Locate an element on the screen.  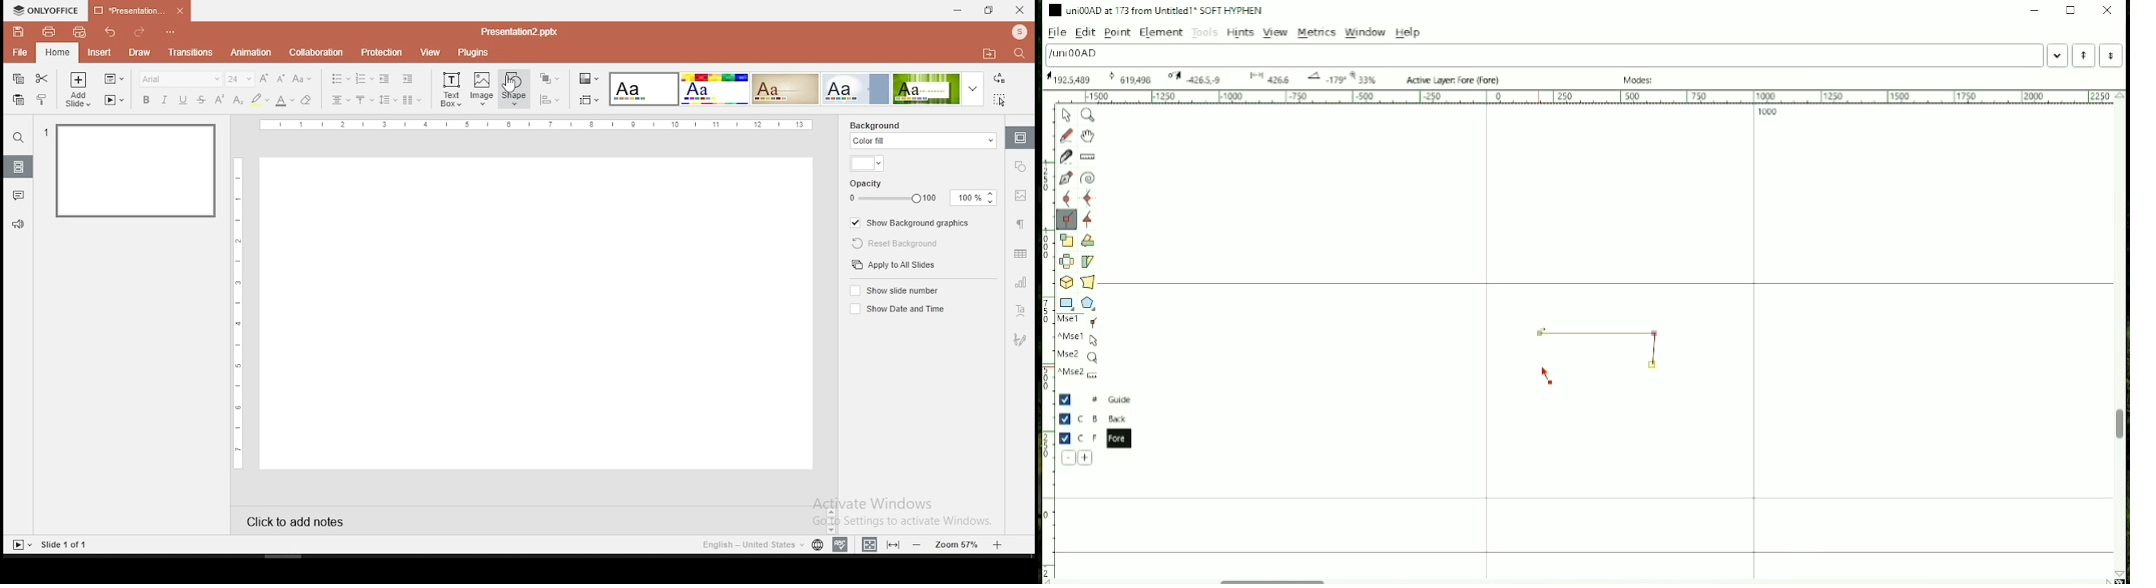
columns is located at coordinates (410, 99).